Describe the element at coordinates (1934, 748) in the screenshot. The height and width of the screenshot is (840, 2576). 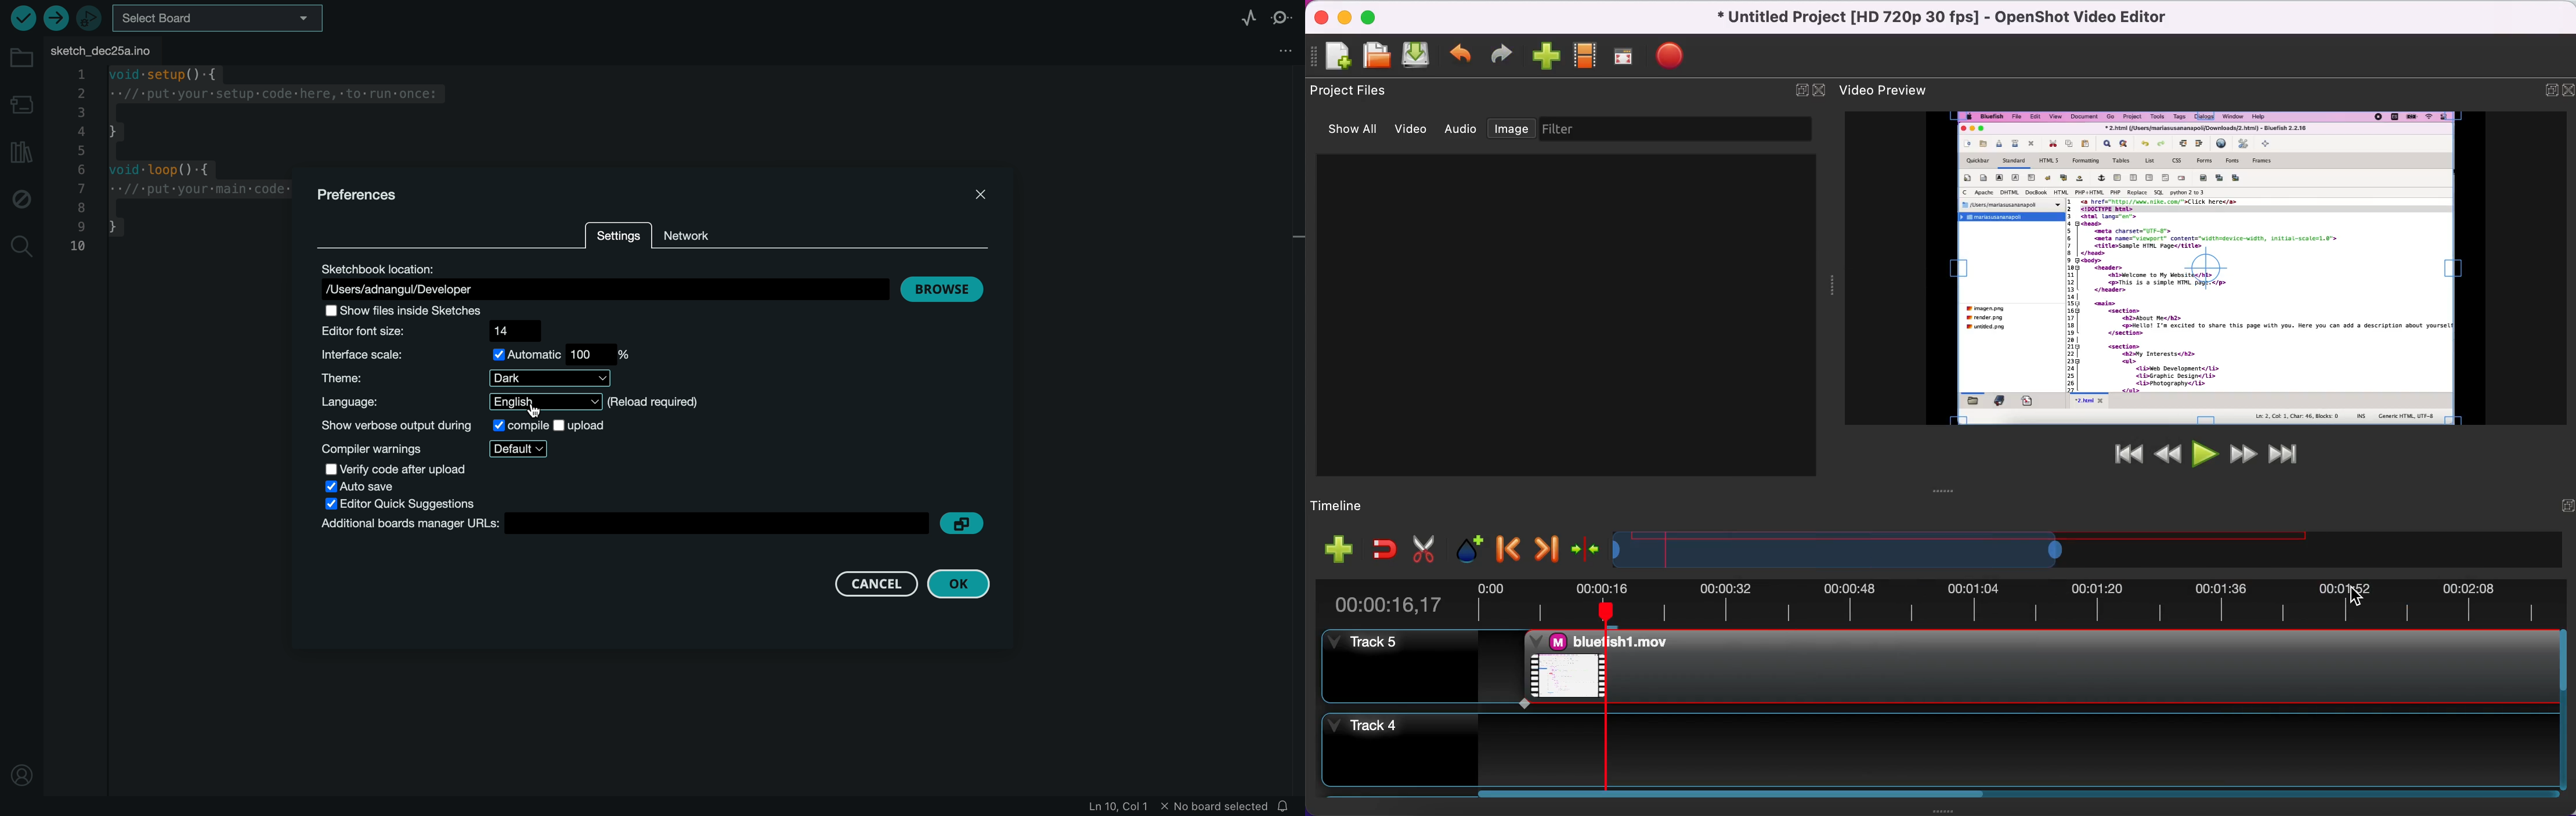
I see `track 4` at that location.